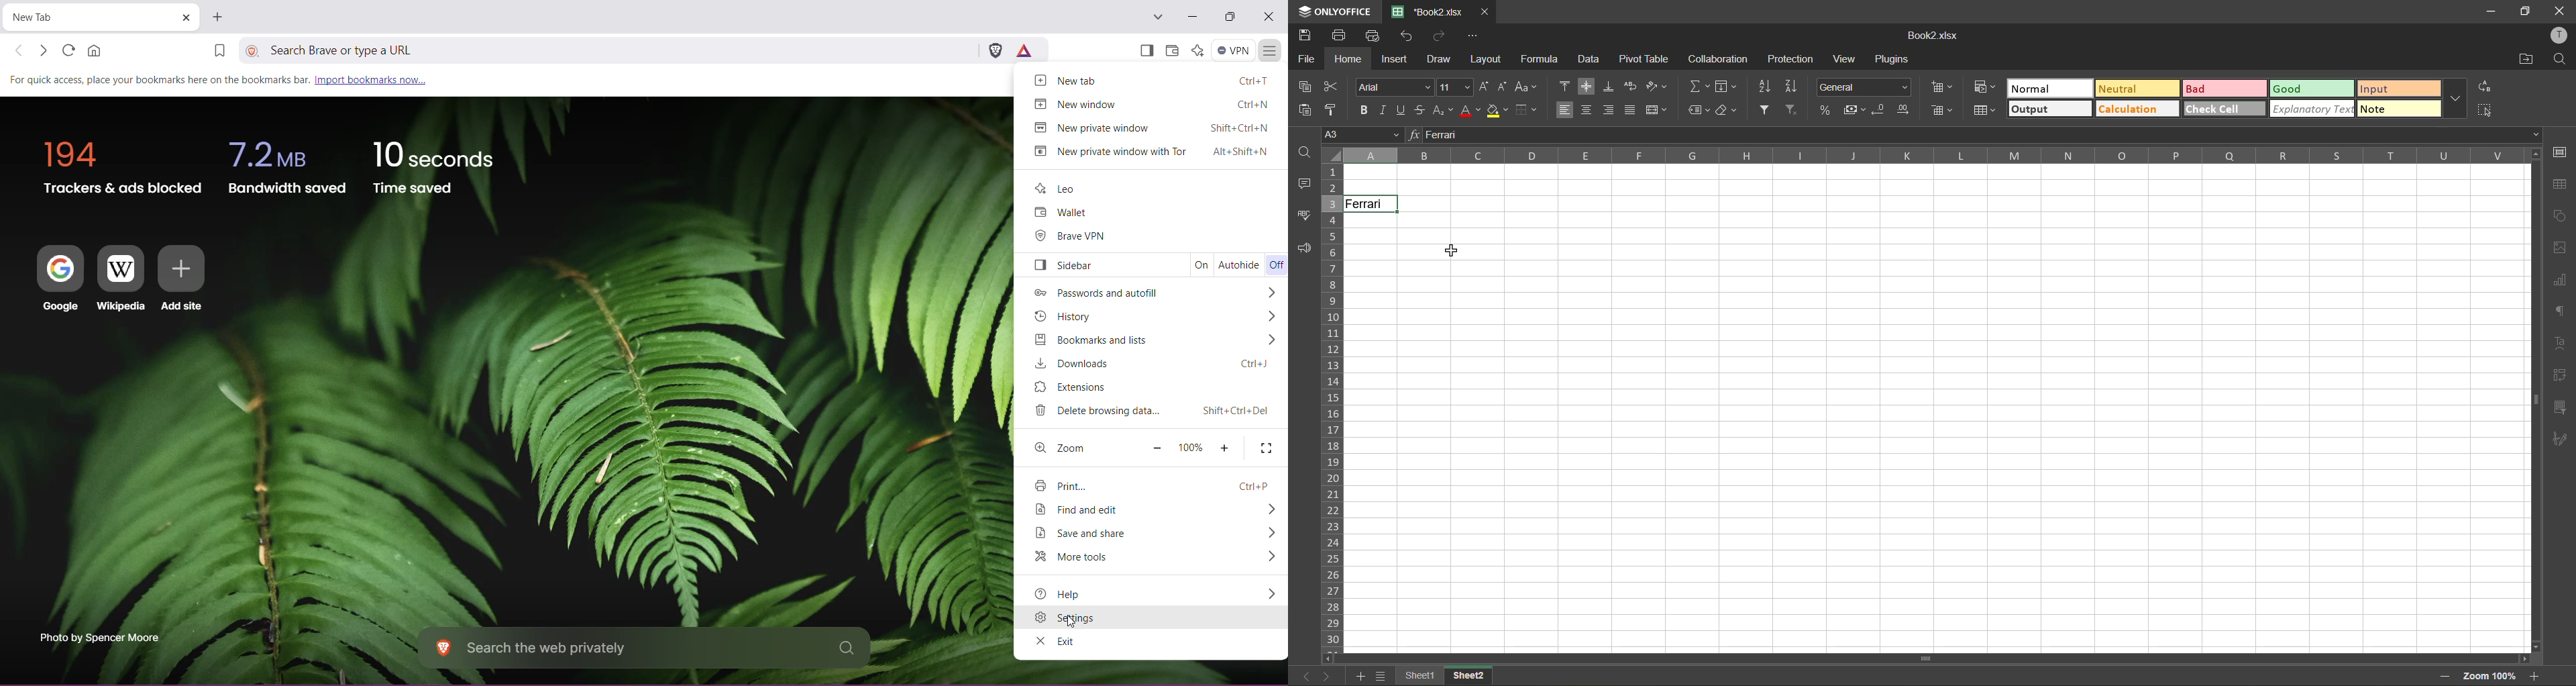  What do you see at coordinates (1474, 36) in the screenshot?
I see `customize quick access toolbar` at bounding box center [1474, 36].